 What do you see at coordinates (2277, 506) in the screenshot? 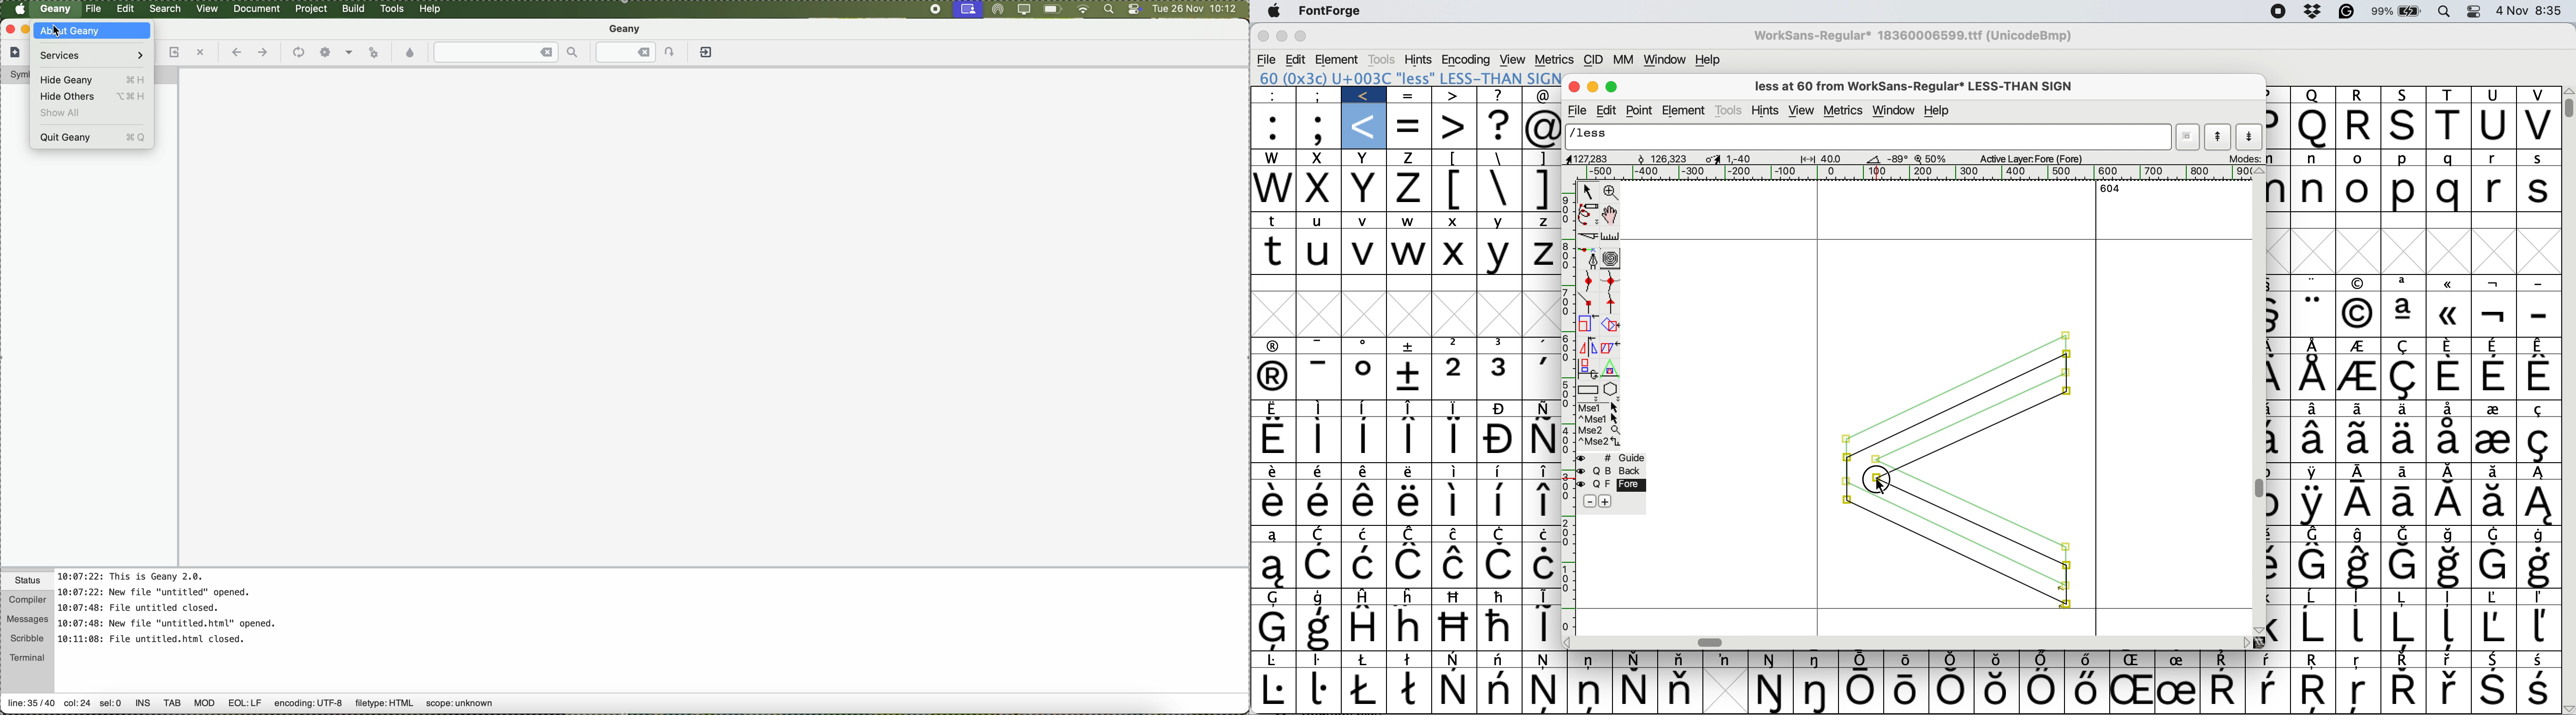
I see `symbol` at bounding box center [2277, 506].